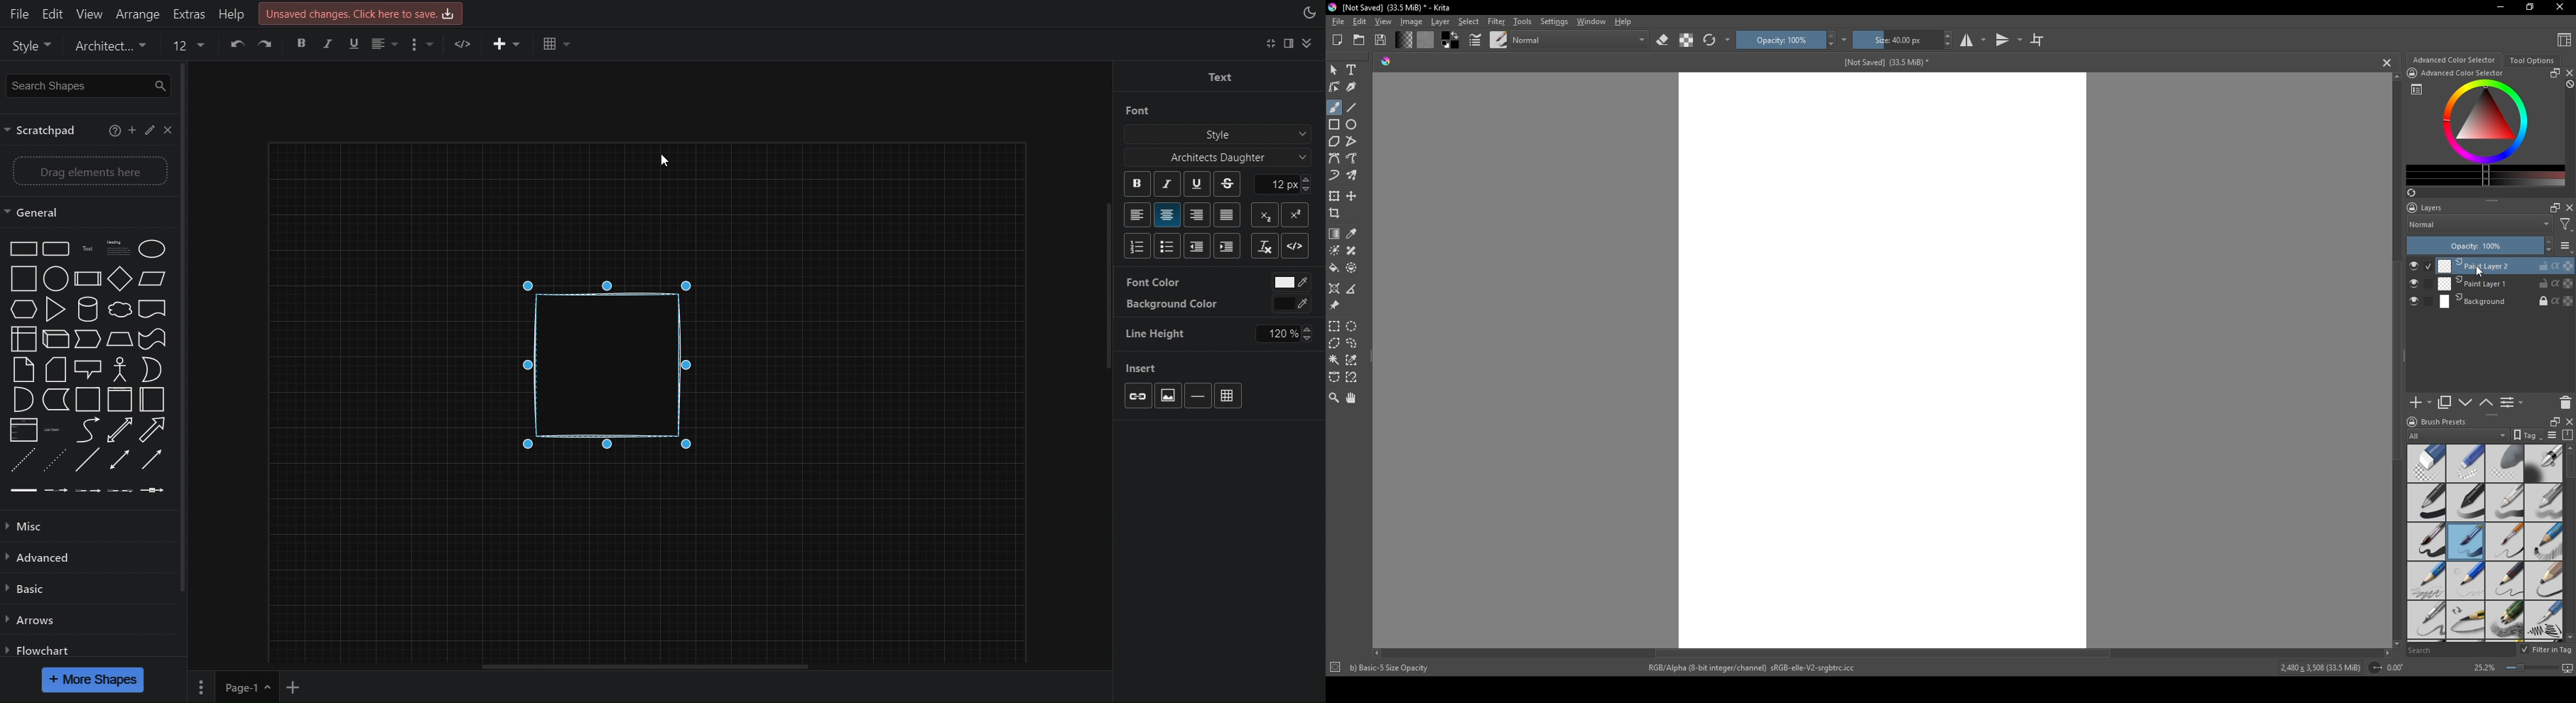  What do you see at coordinates (2426, 503) in the screenshot?
I see `pen` at bounding box center [2426, 503].